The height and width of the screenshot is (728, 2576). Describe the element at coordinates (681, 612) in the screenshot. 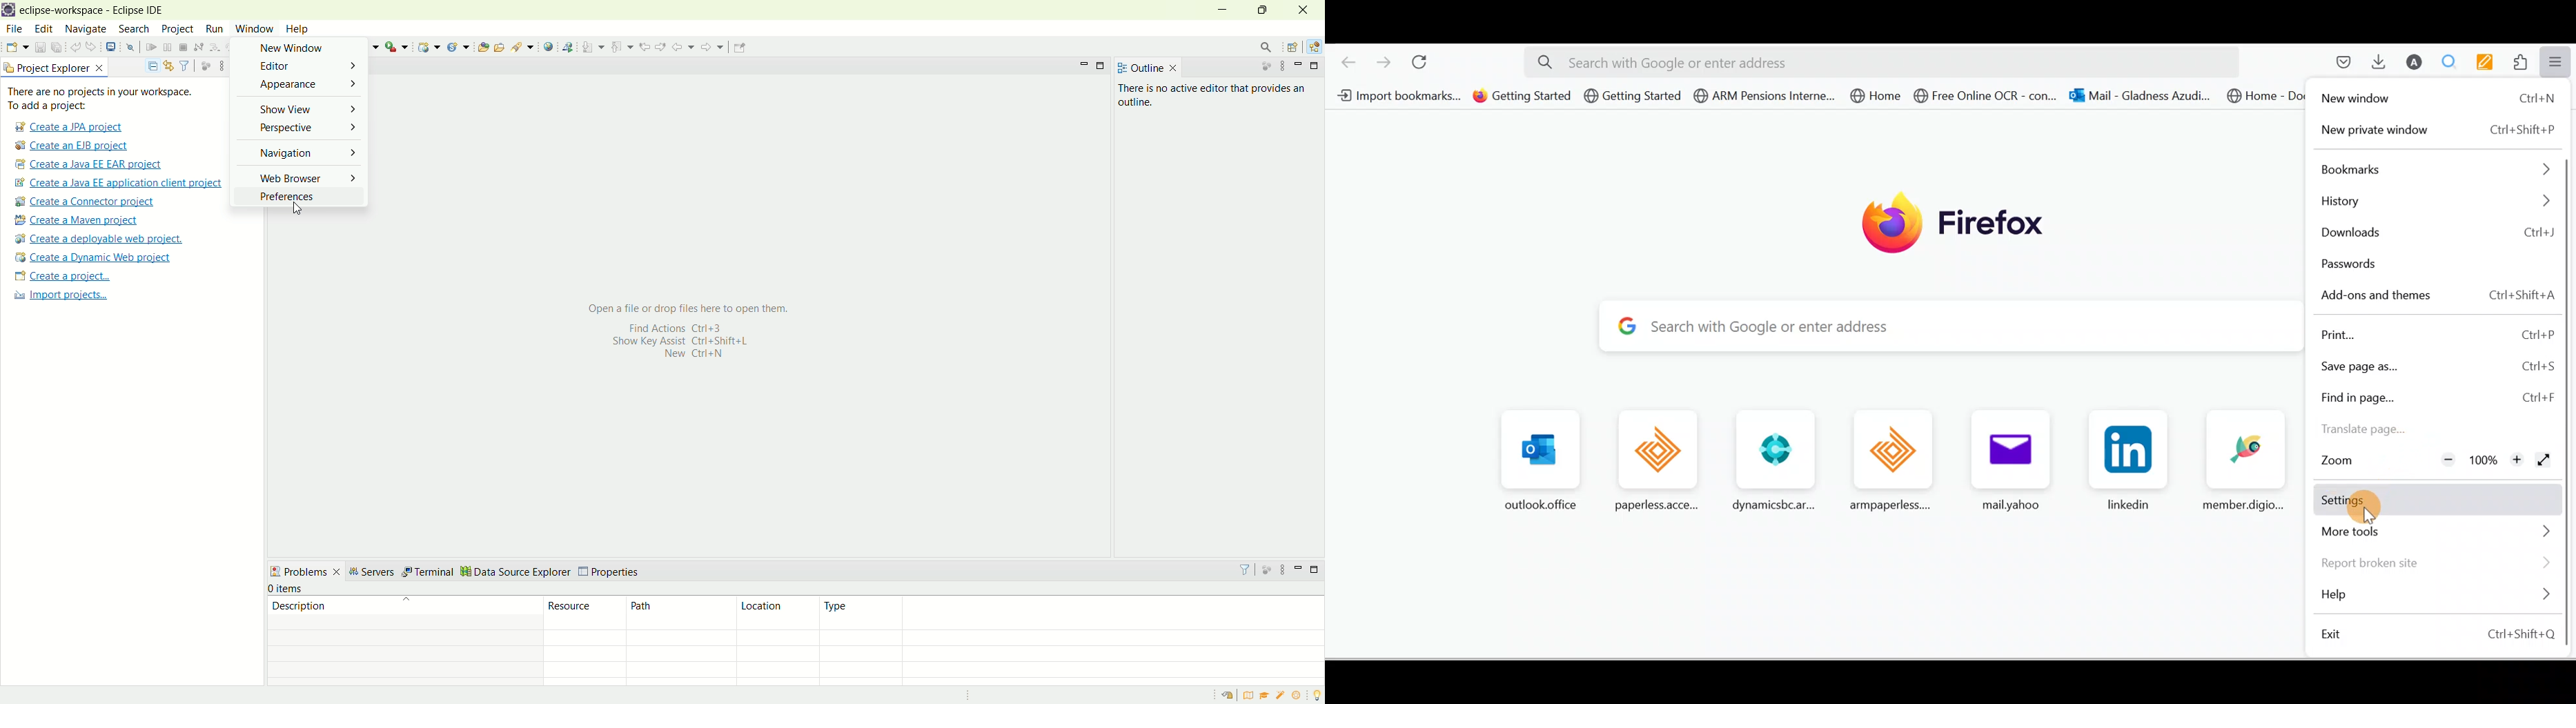

I see `path` at that location.